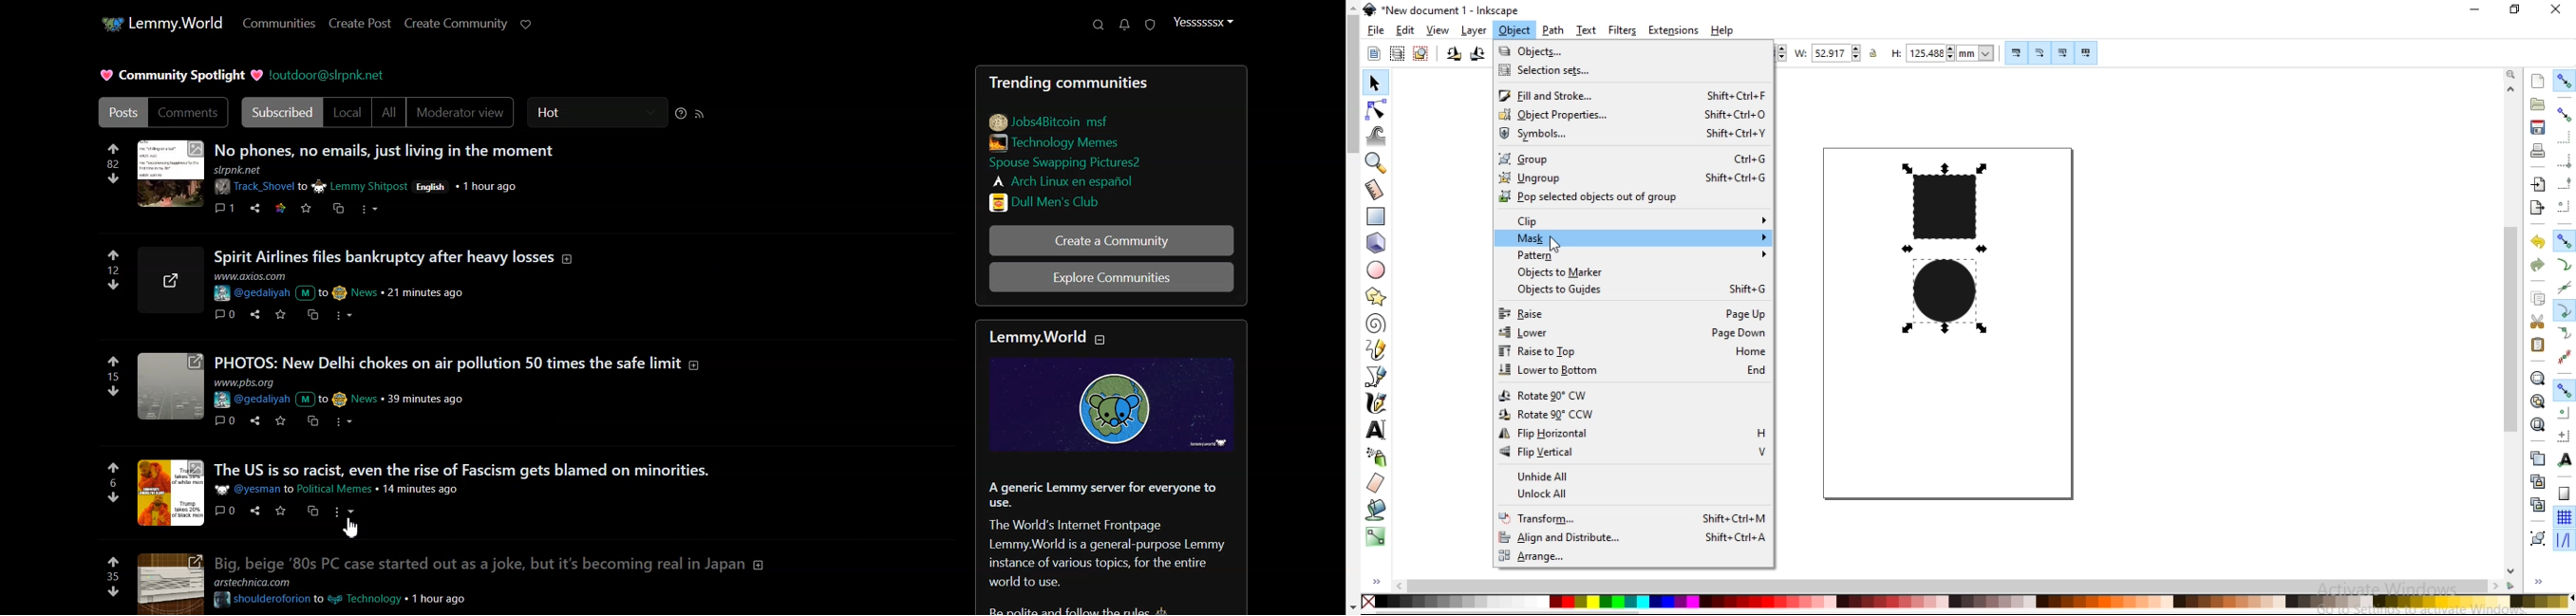  What do you see at coordinates (1113, 279) in the screenshot?
I see `Explore Communities` at bounding box center [1113, 279].